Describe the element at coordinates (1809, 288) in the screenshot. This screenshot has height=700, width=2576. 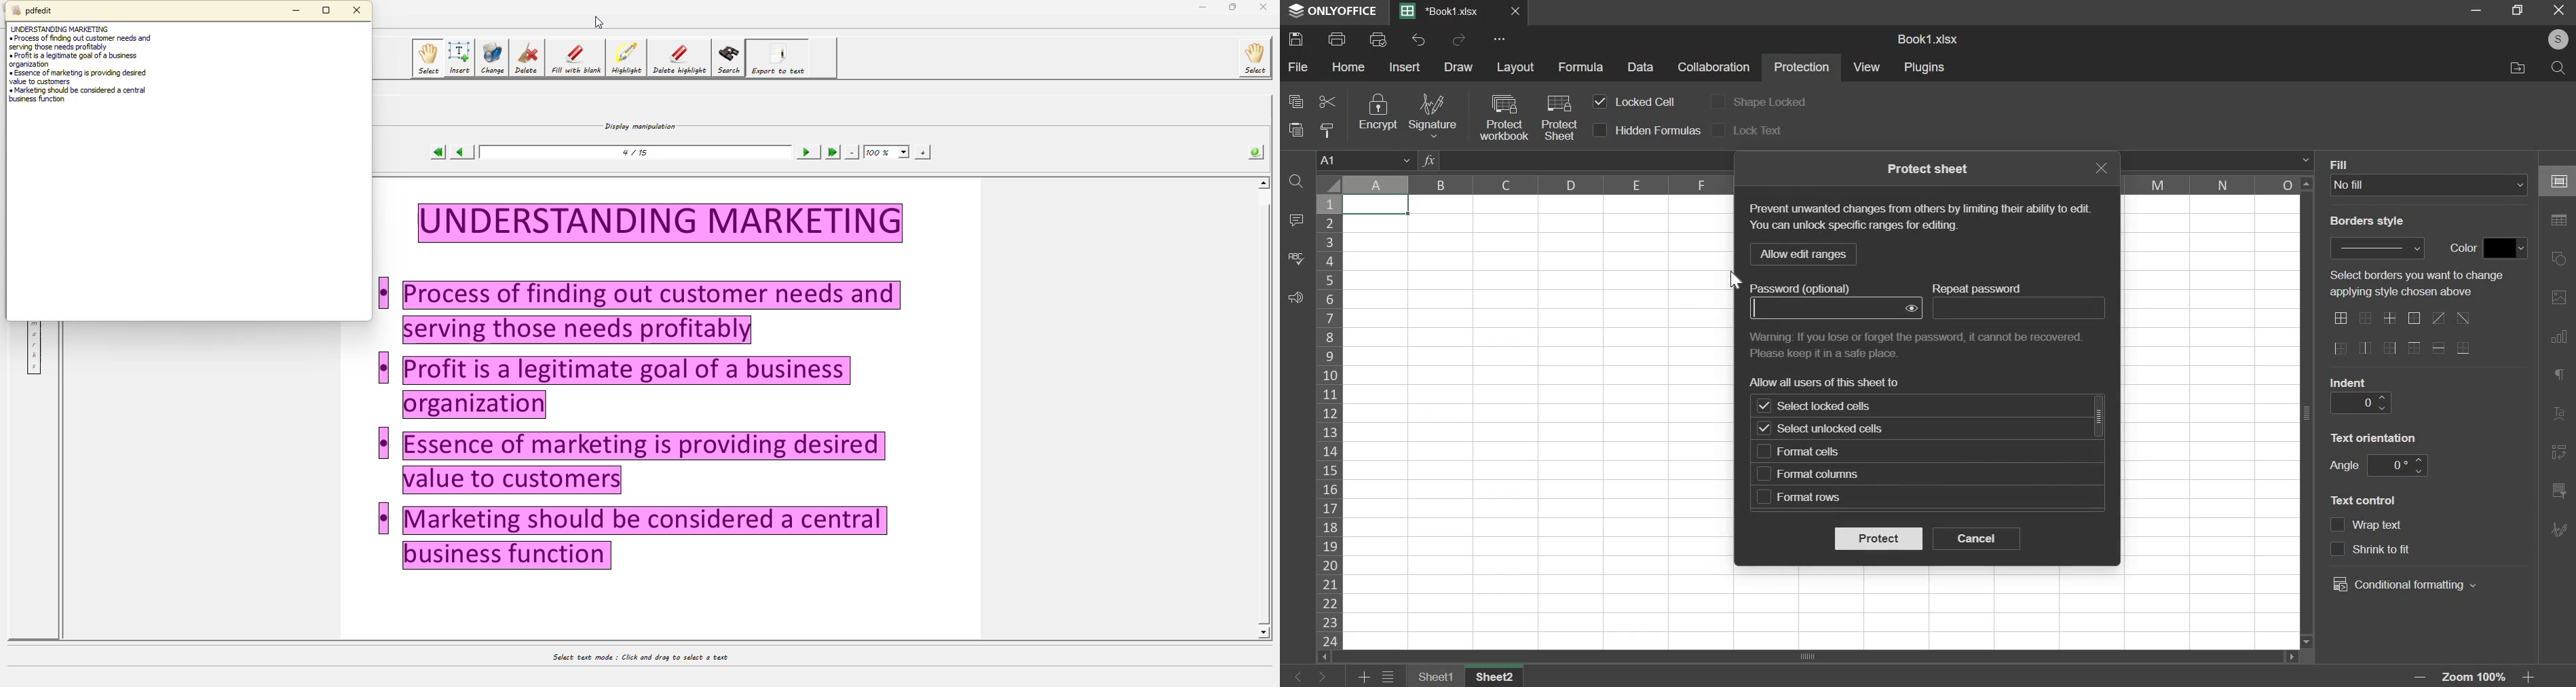
I see `text` at that location.